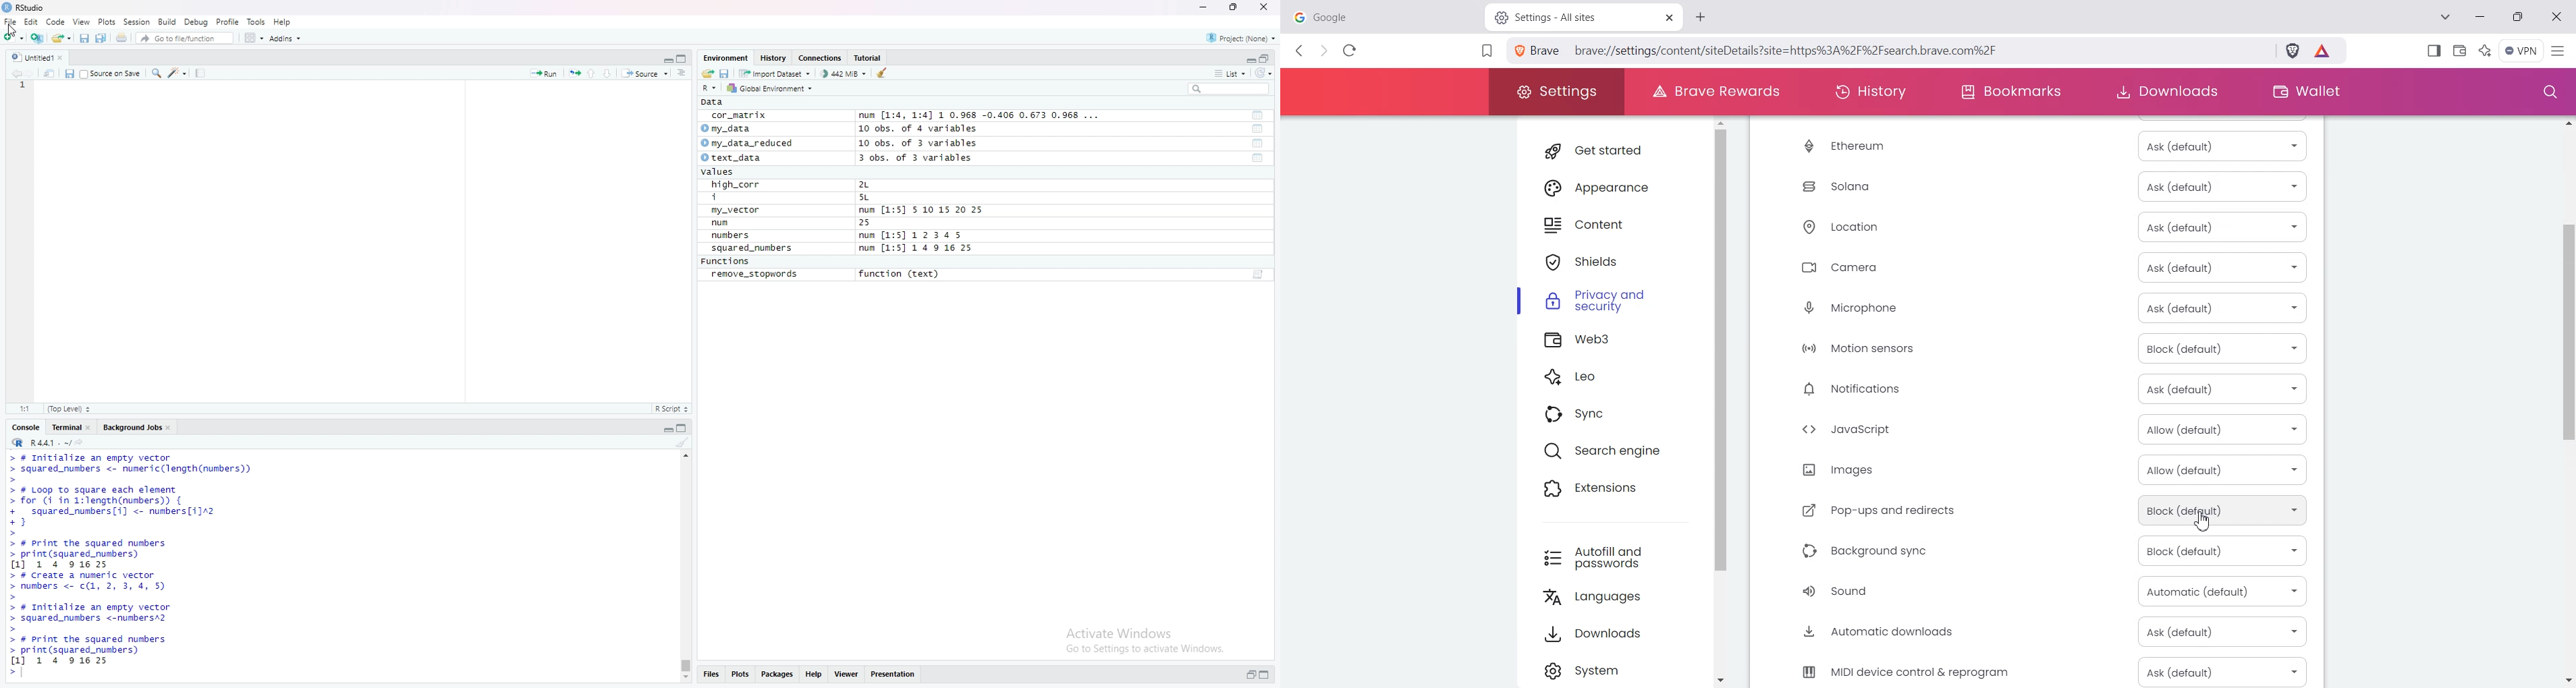 The height and width of the screenshot is (700, 2576). What do you see at coordinates (706, 89) in the screenshot?
I see `R` at bounding box center [706, 89].